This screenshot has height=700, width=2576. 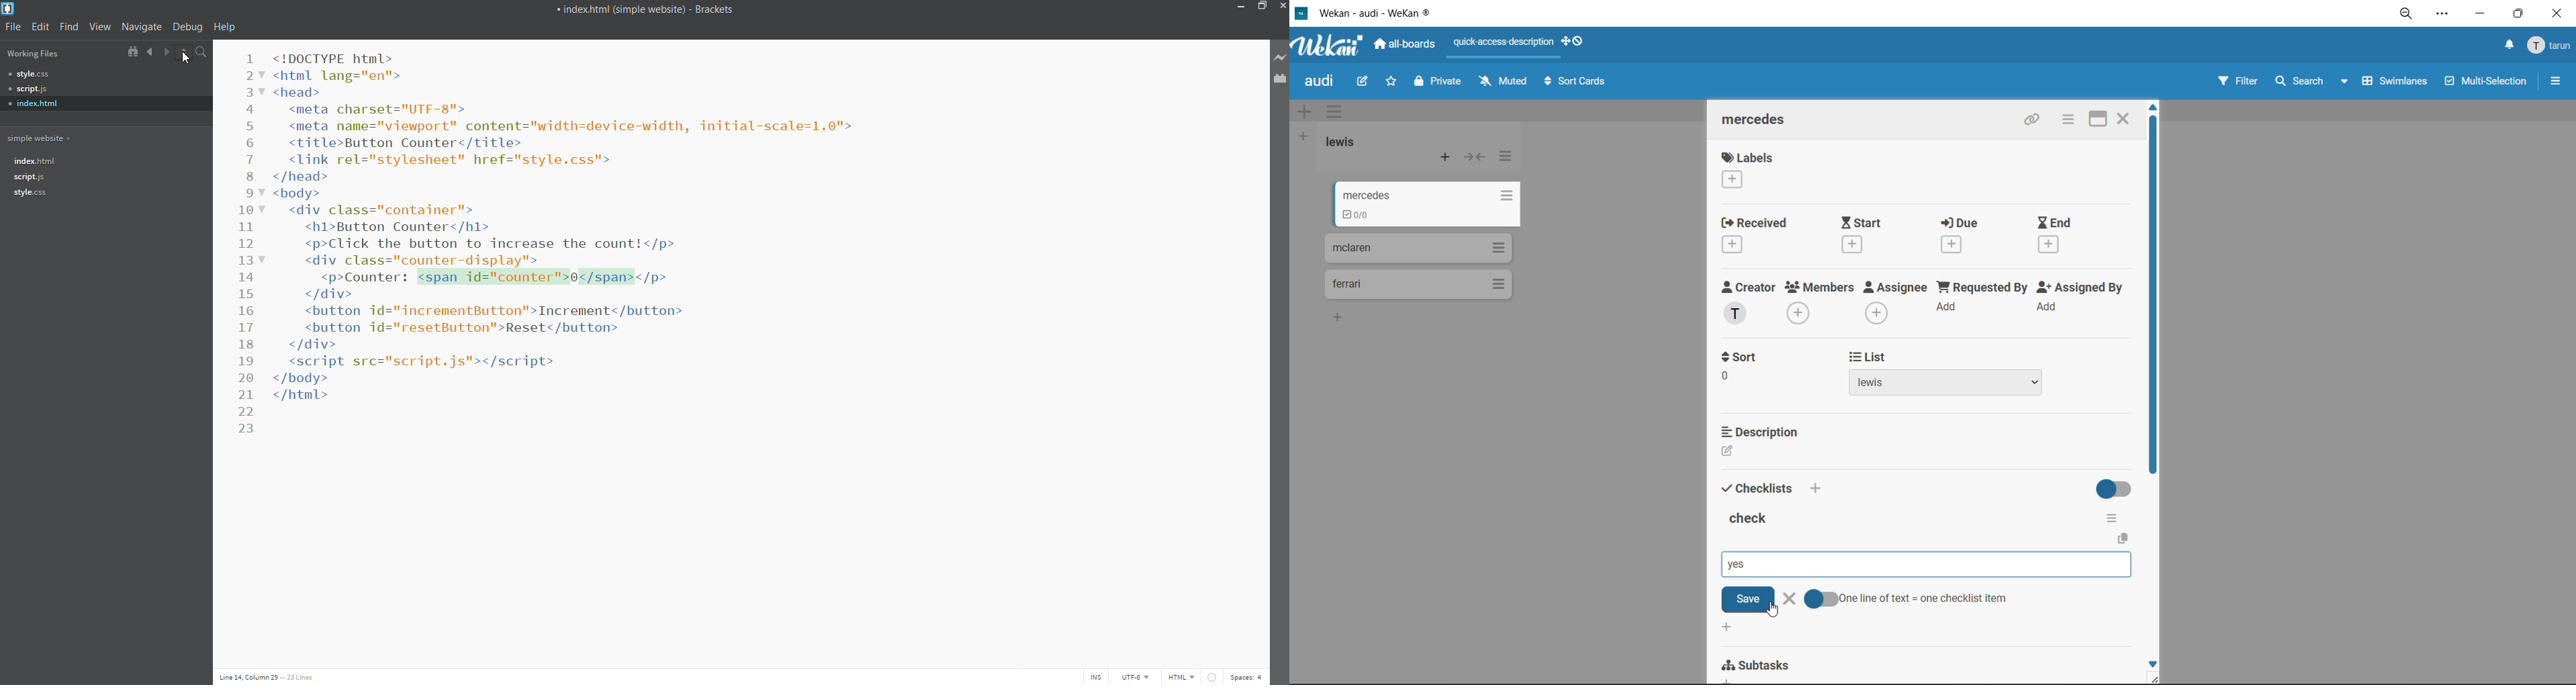 What do you see at coordinates (302, 678) in the screenshot?
I see `lines: 23 lines` at bounding box center [302, 678].